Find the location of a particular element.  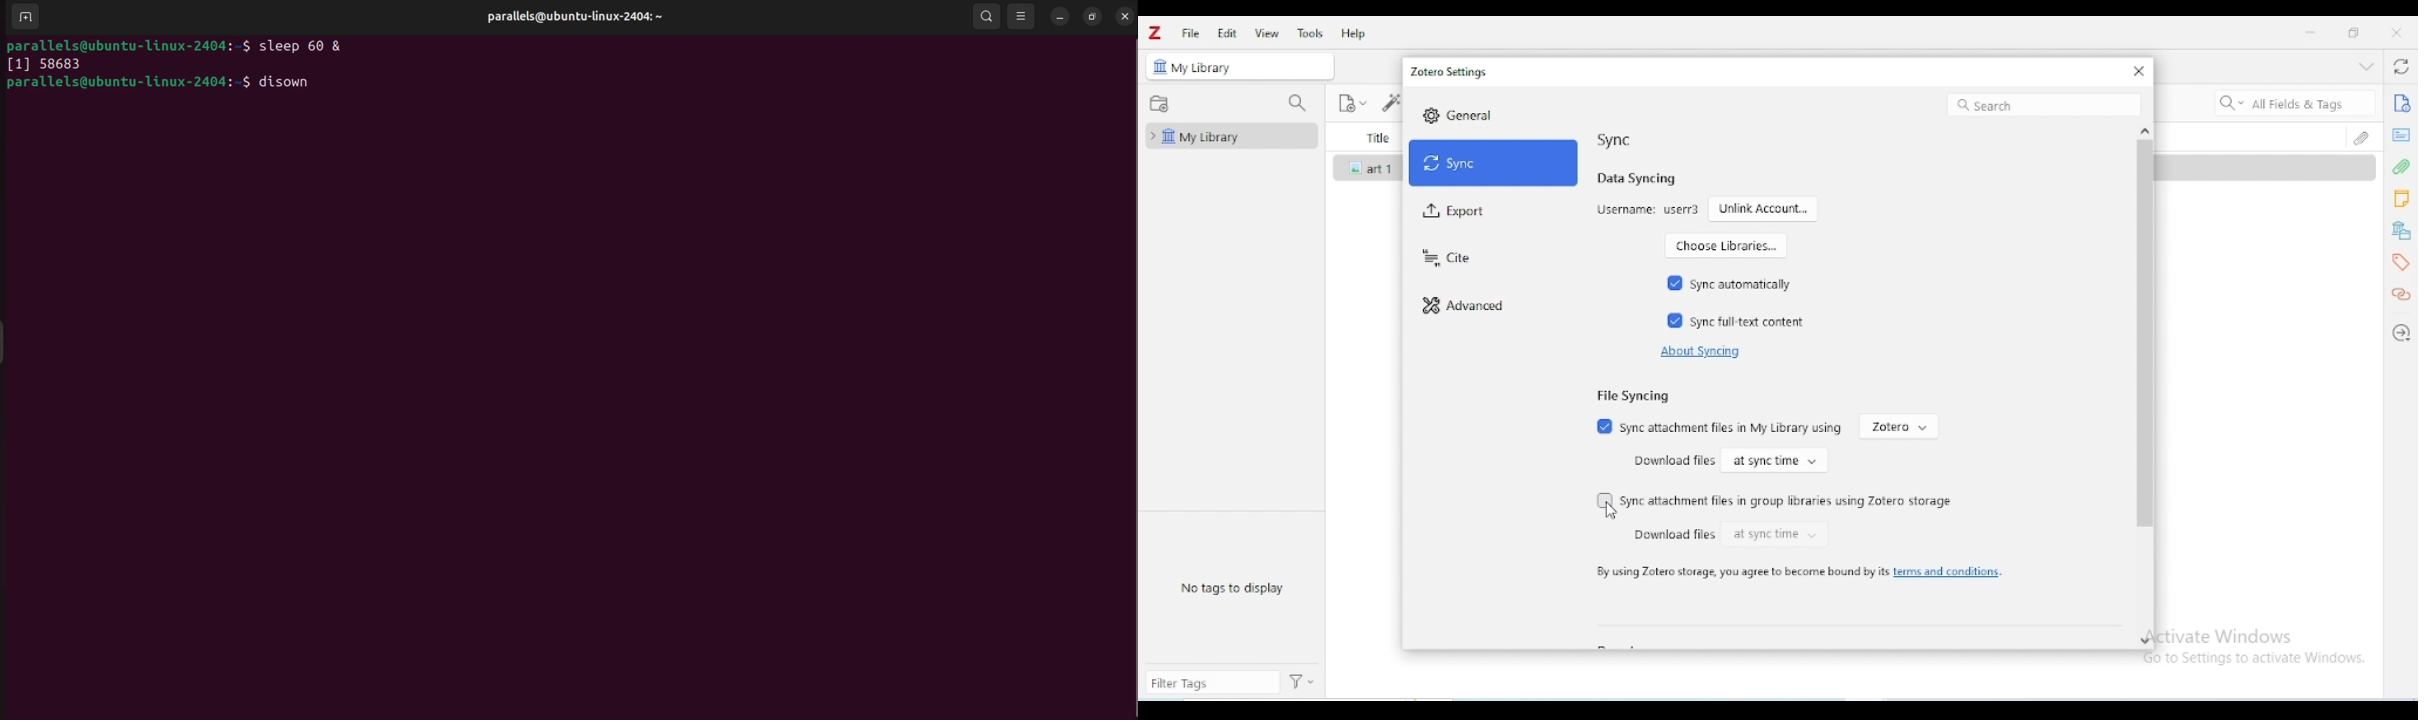

vertical scroll bar is located at coordinates (2144, 373).